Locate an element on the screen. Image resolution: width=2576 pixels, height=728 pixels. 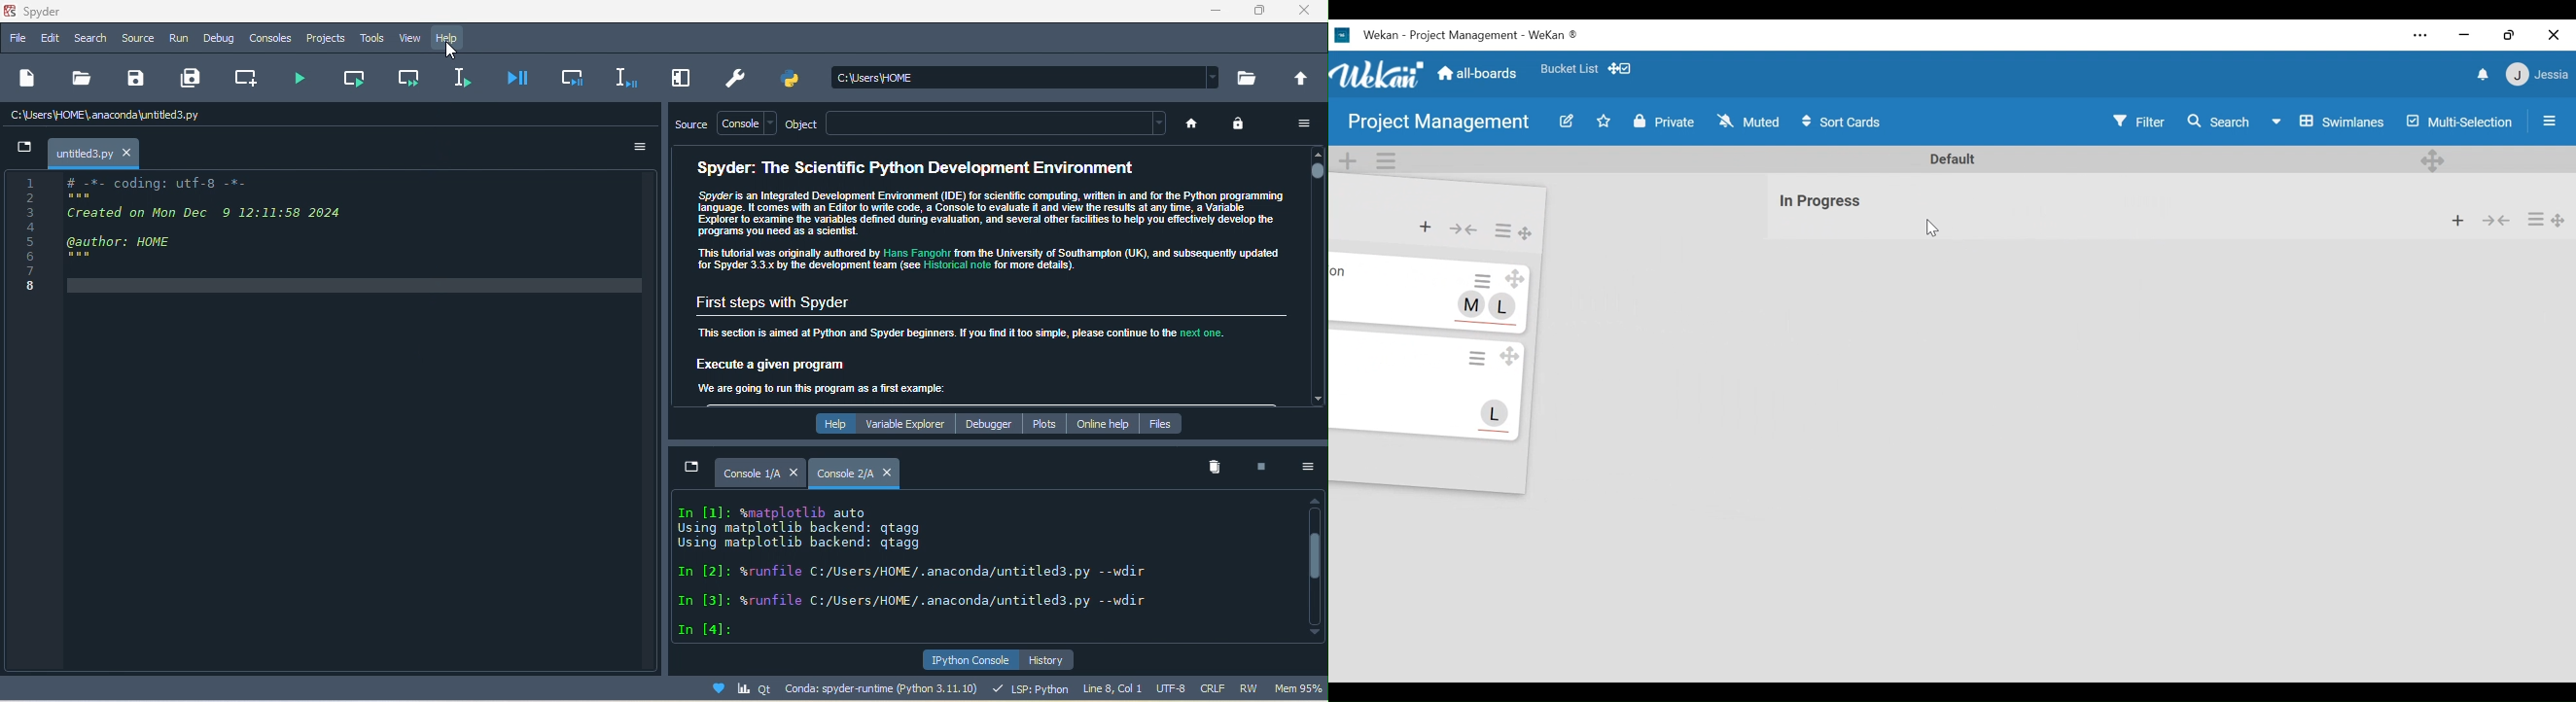
Swimlane actions is located at coordinates (1385, 160).